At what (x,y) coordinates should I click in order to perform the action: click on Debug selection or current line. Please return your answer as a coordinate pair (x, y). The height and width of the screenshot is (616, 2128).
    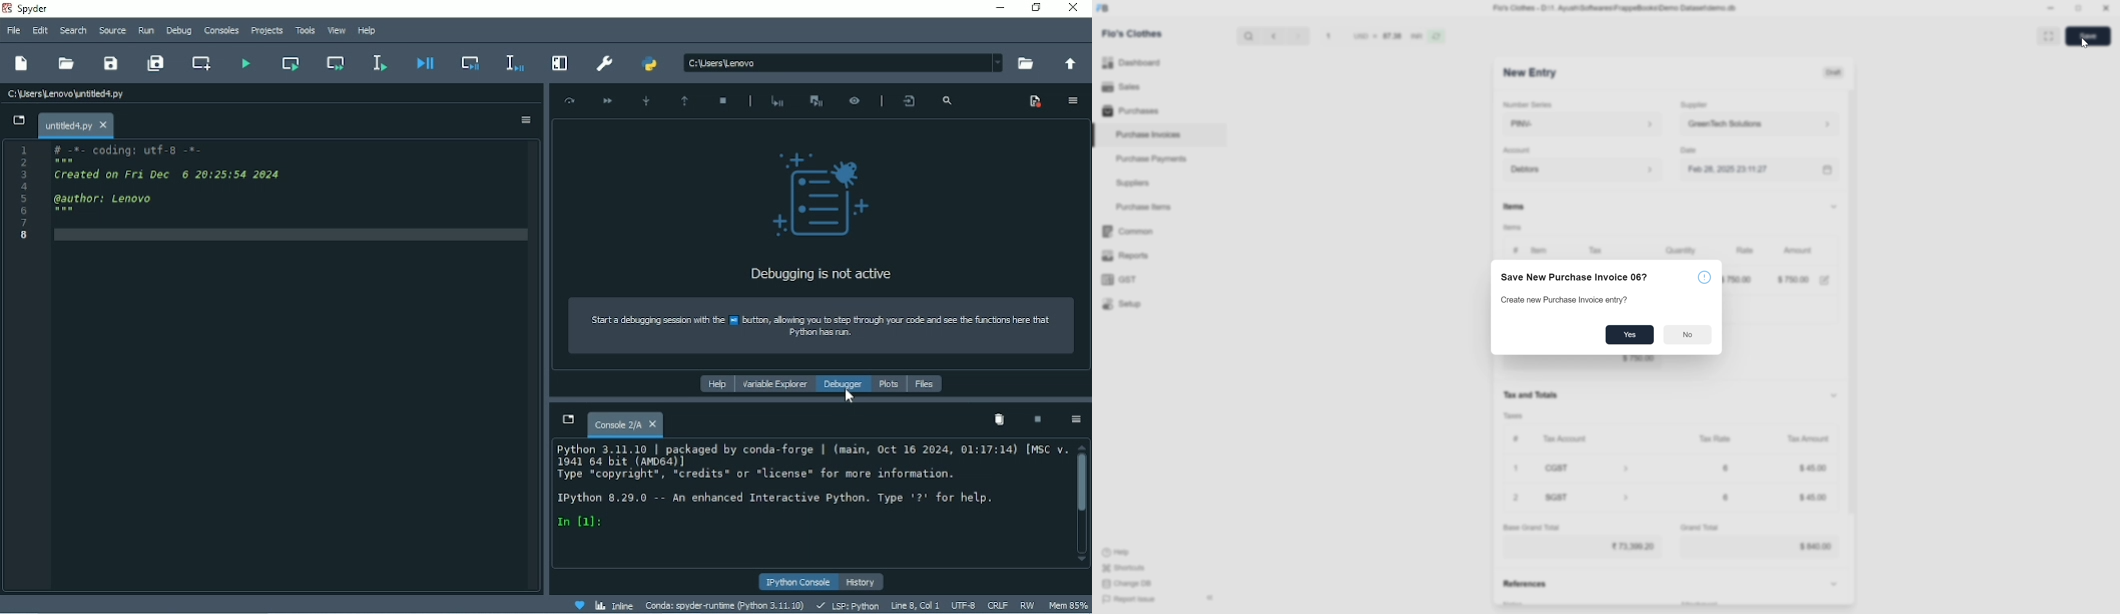
    Looking at the image, I should click on (512, 62).